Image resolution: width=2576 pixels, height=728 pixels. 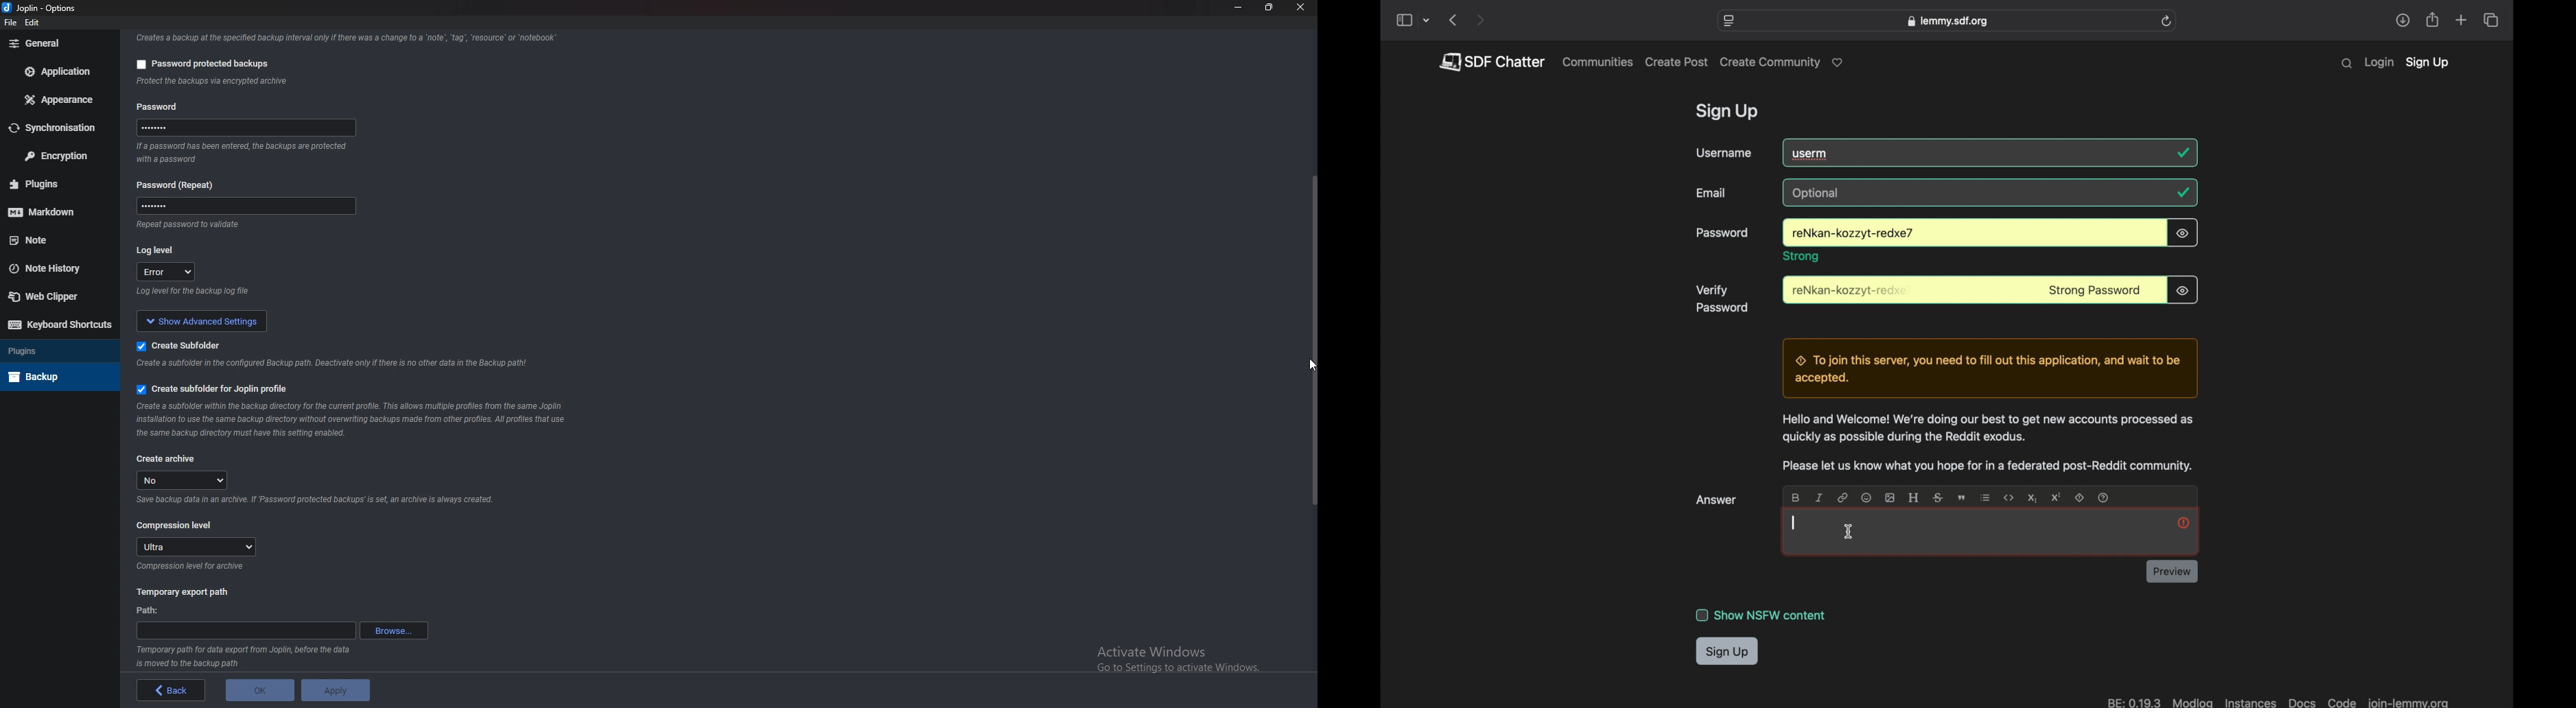 I want to click on Info, so click(x=354, y=419).